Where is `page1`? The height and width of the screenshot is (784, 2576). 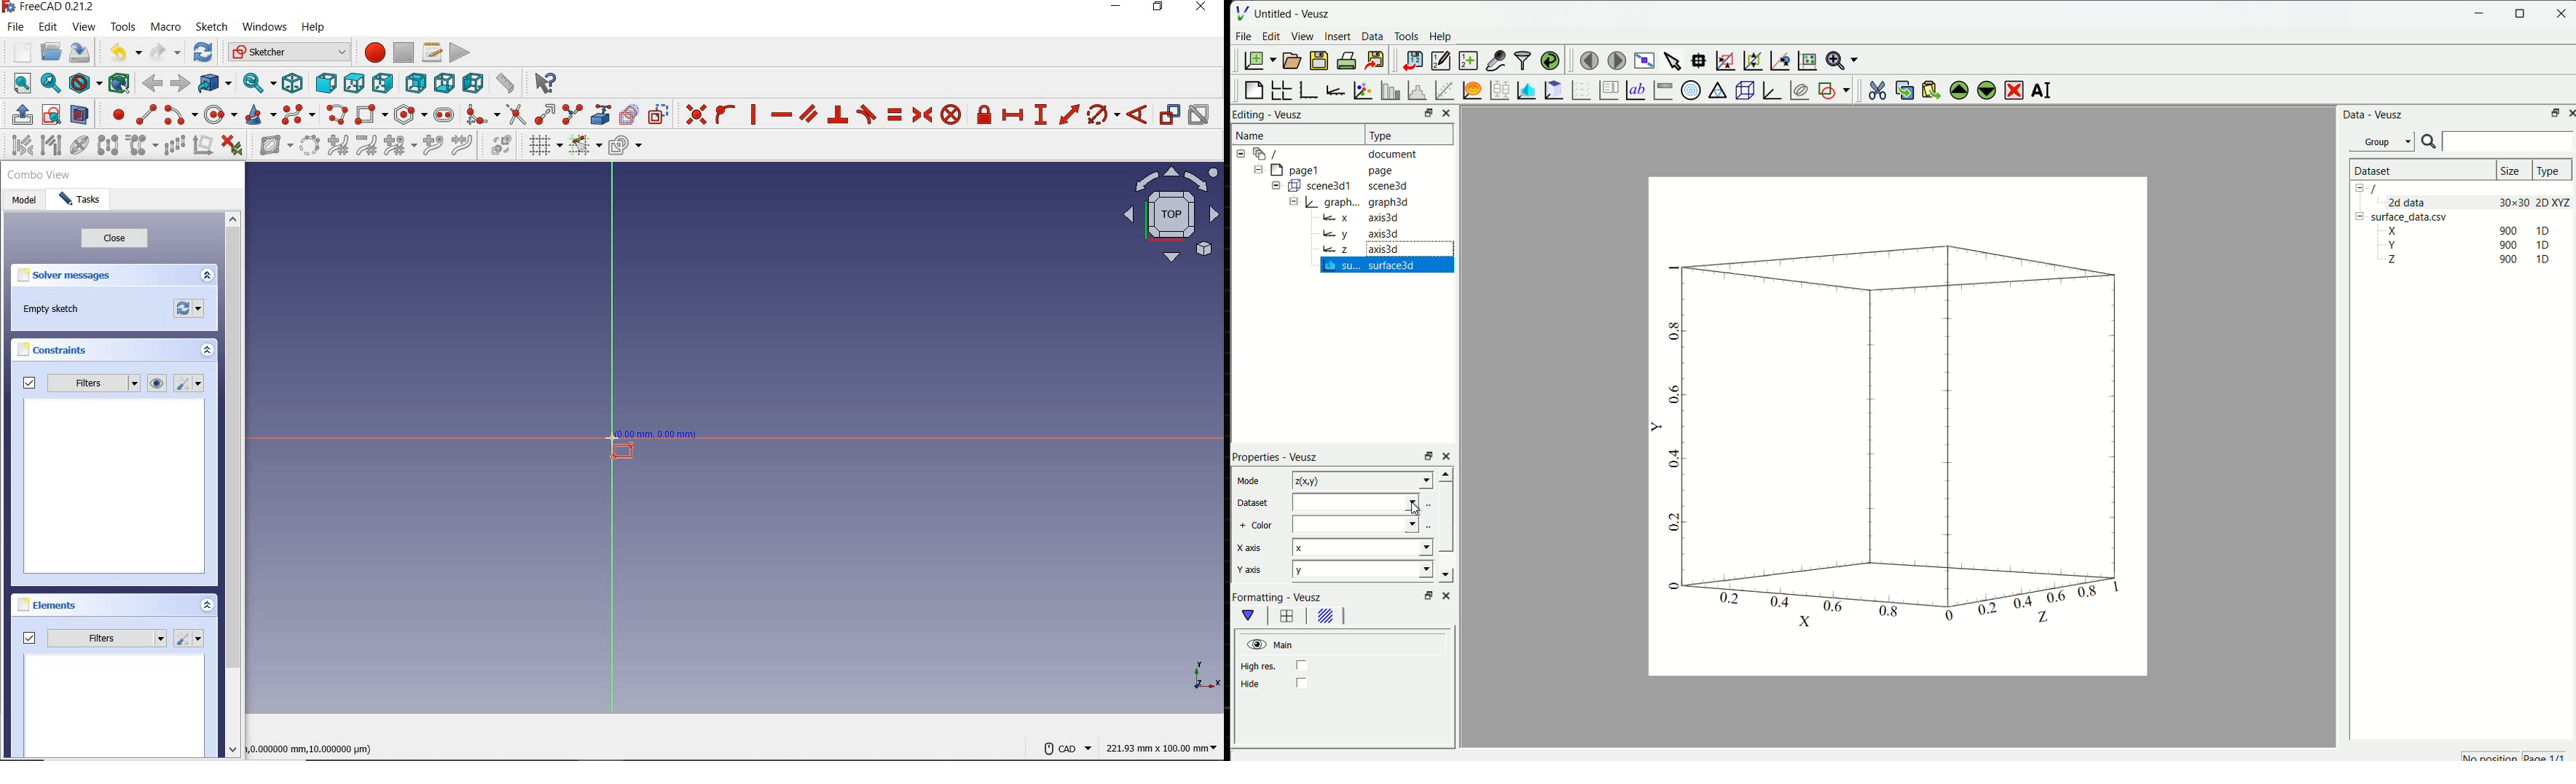 page1 is located at coordinates (1295, 170).